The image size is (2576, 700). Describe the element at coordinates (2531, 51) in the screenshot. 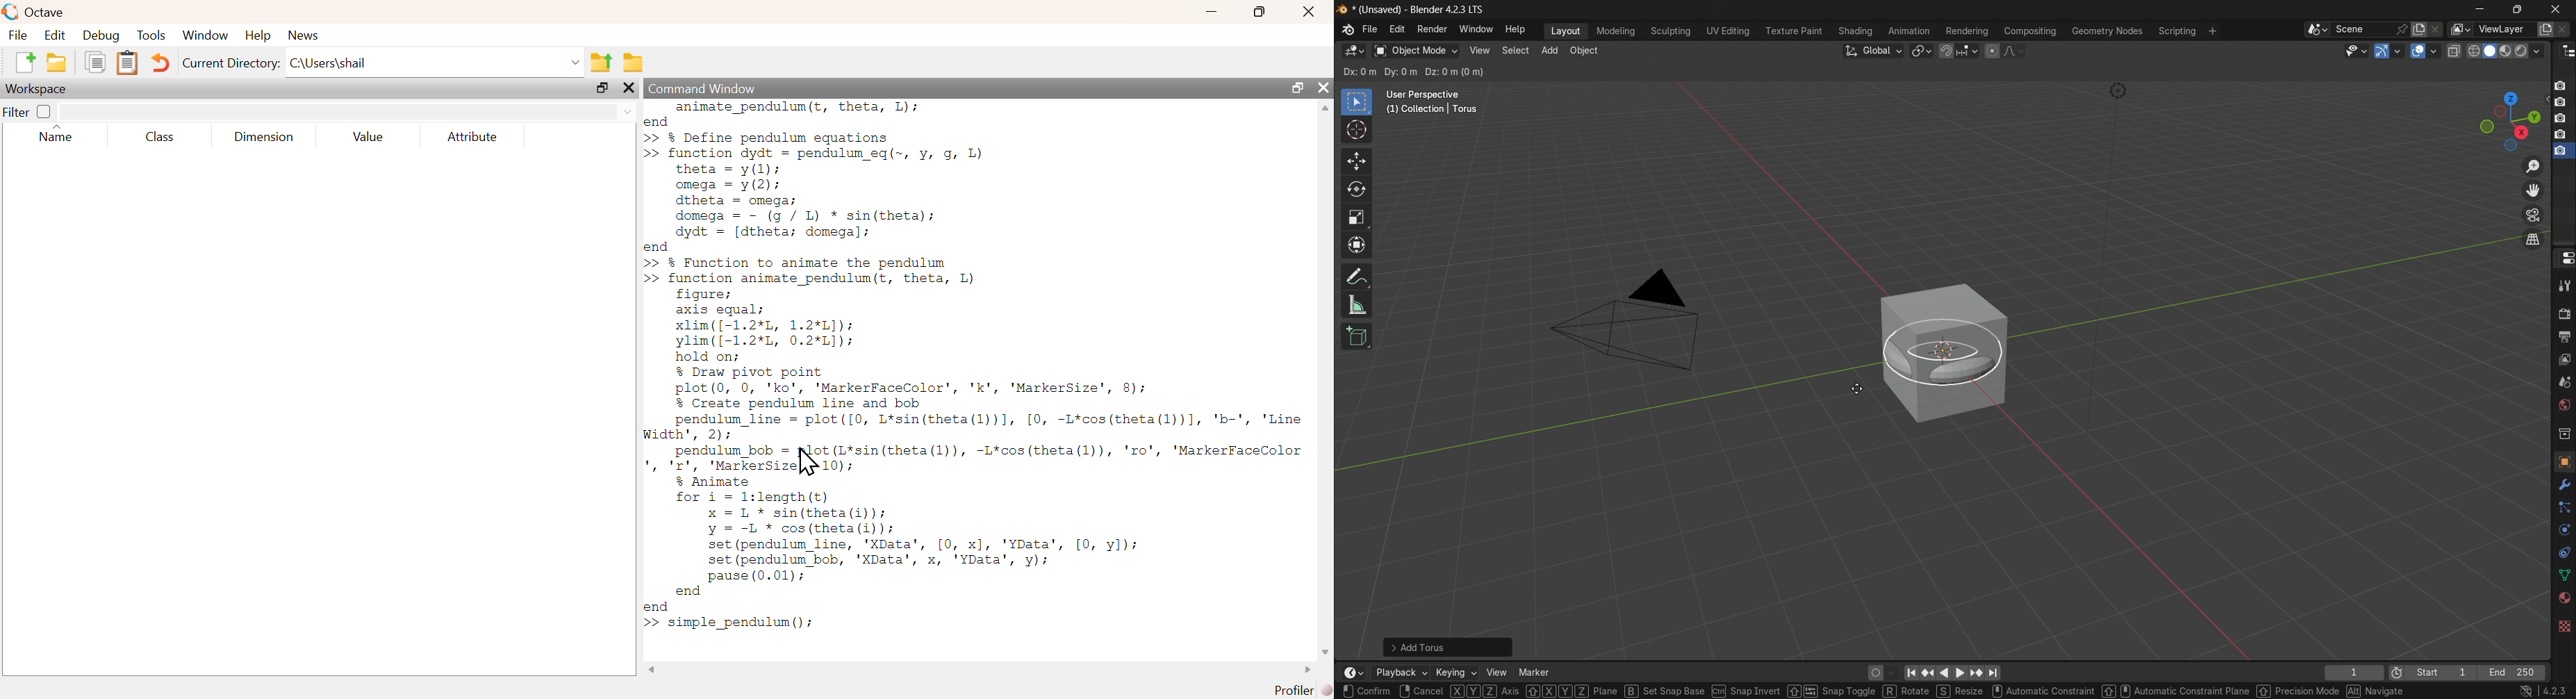

I see `material preview` at that location.